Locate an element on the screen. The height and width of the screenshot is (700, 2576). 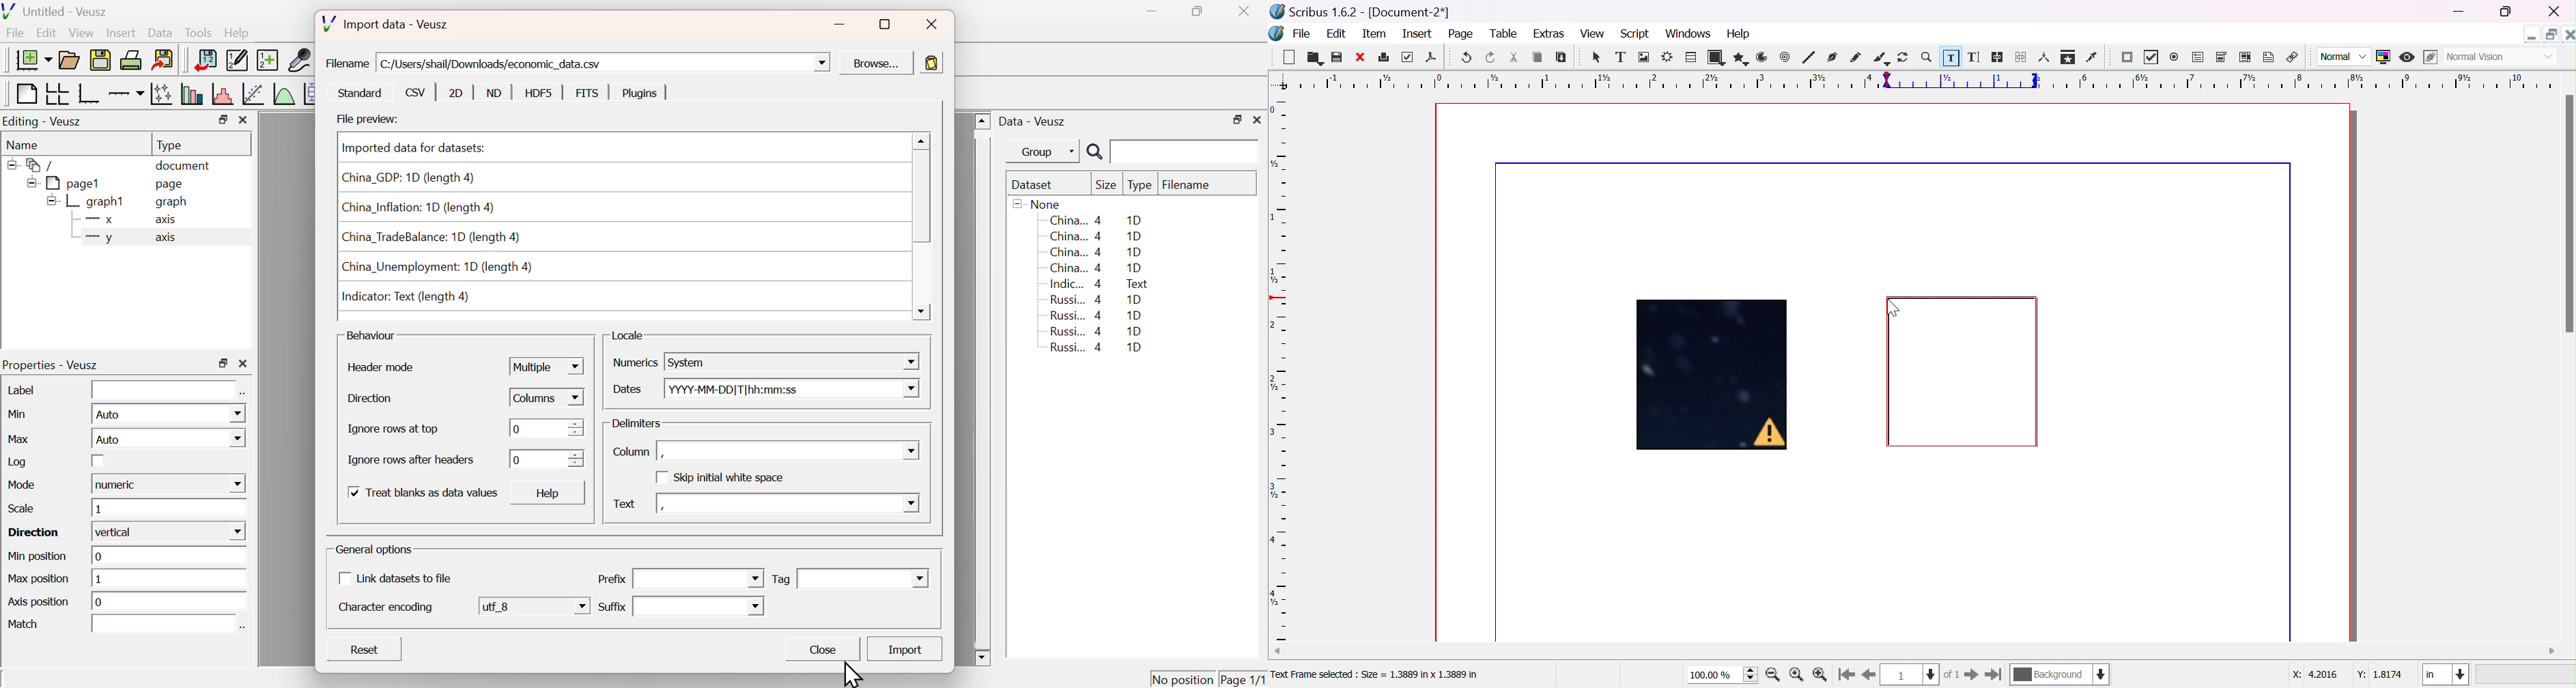
view is located at coordinates (1590, 33).